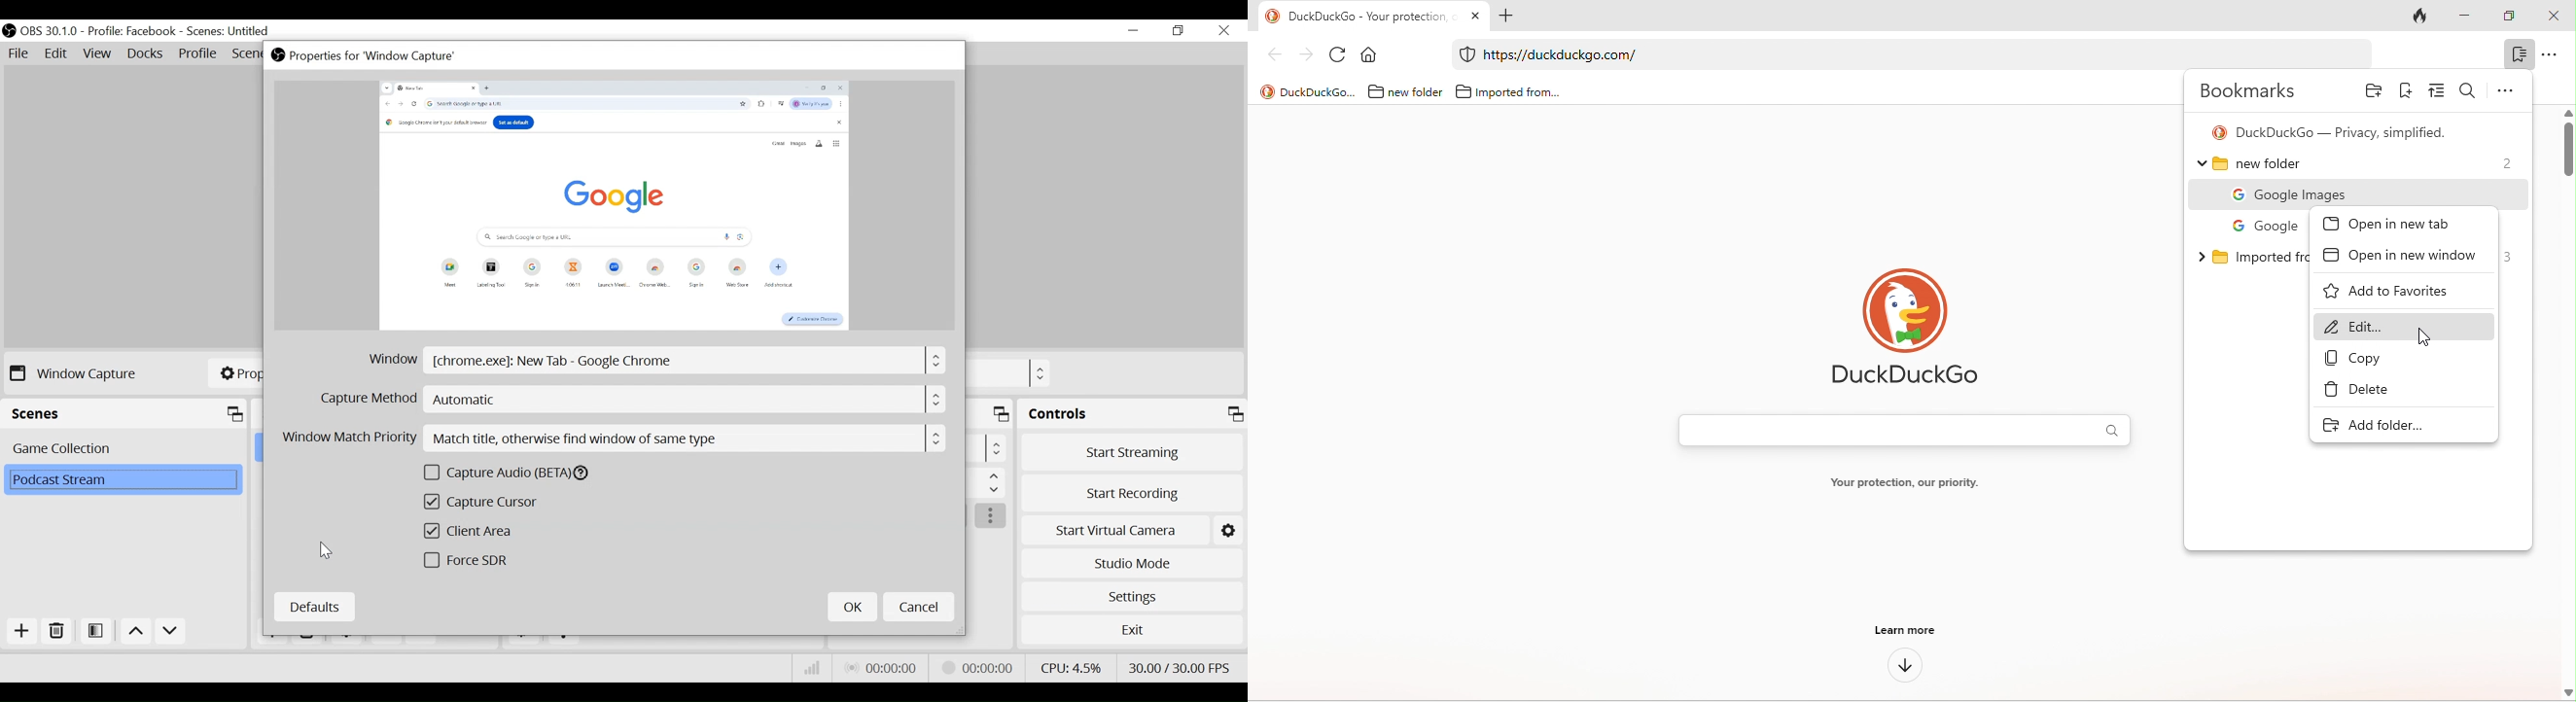 This screenshot has height=728, width=2576. Describe the element at coordinates (811, 668) in the screenshot. I see `Bitrate` at that location.